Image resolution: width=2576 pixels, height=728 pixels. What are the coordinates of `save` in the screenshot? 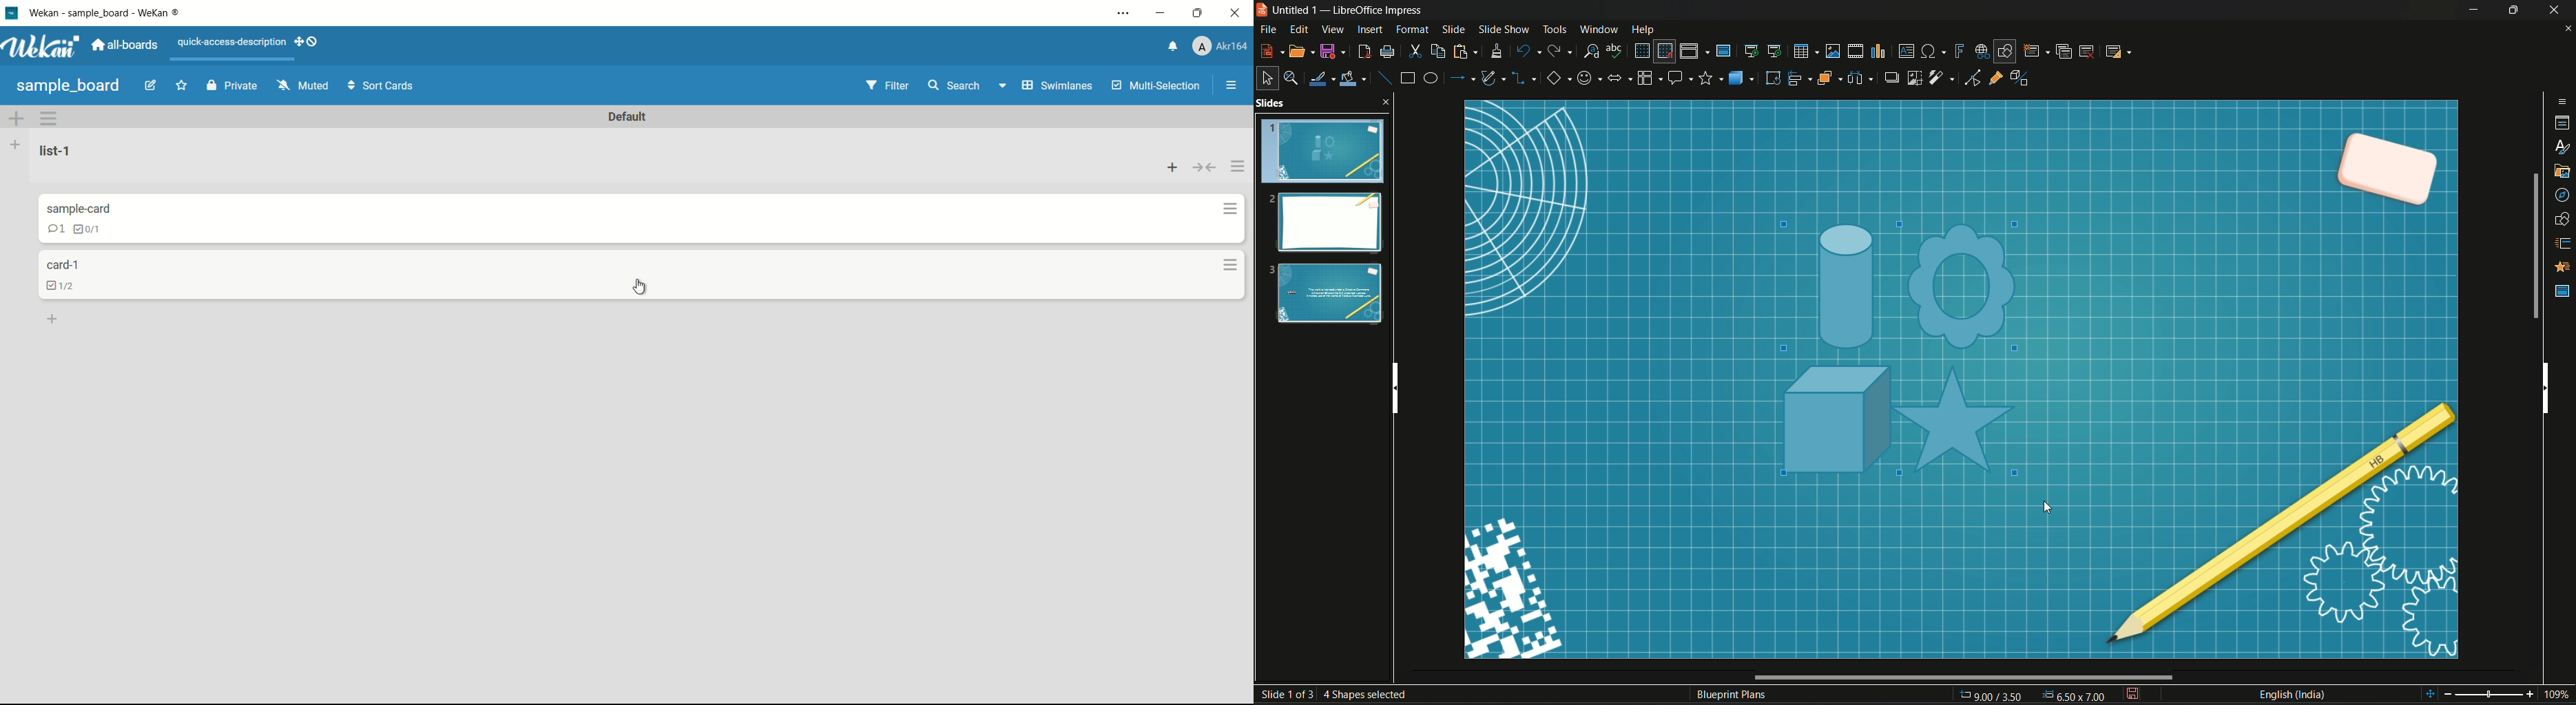 It's located at (2132, 695).